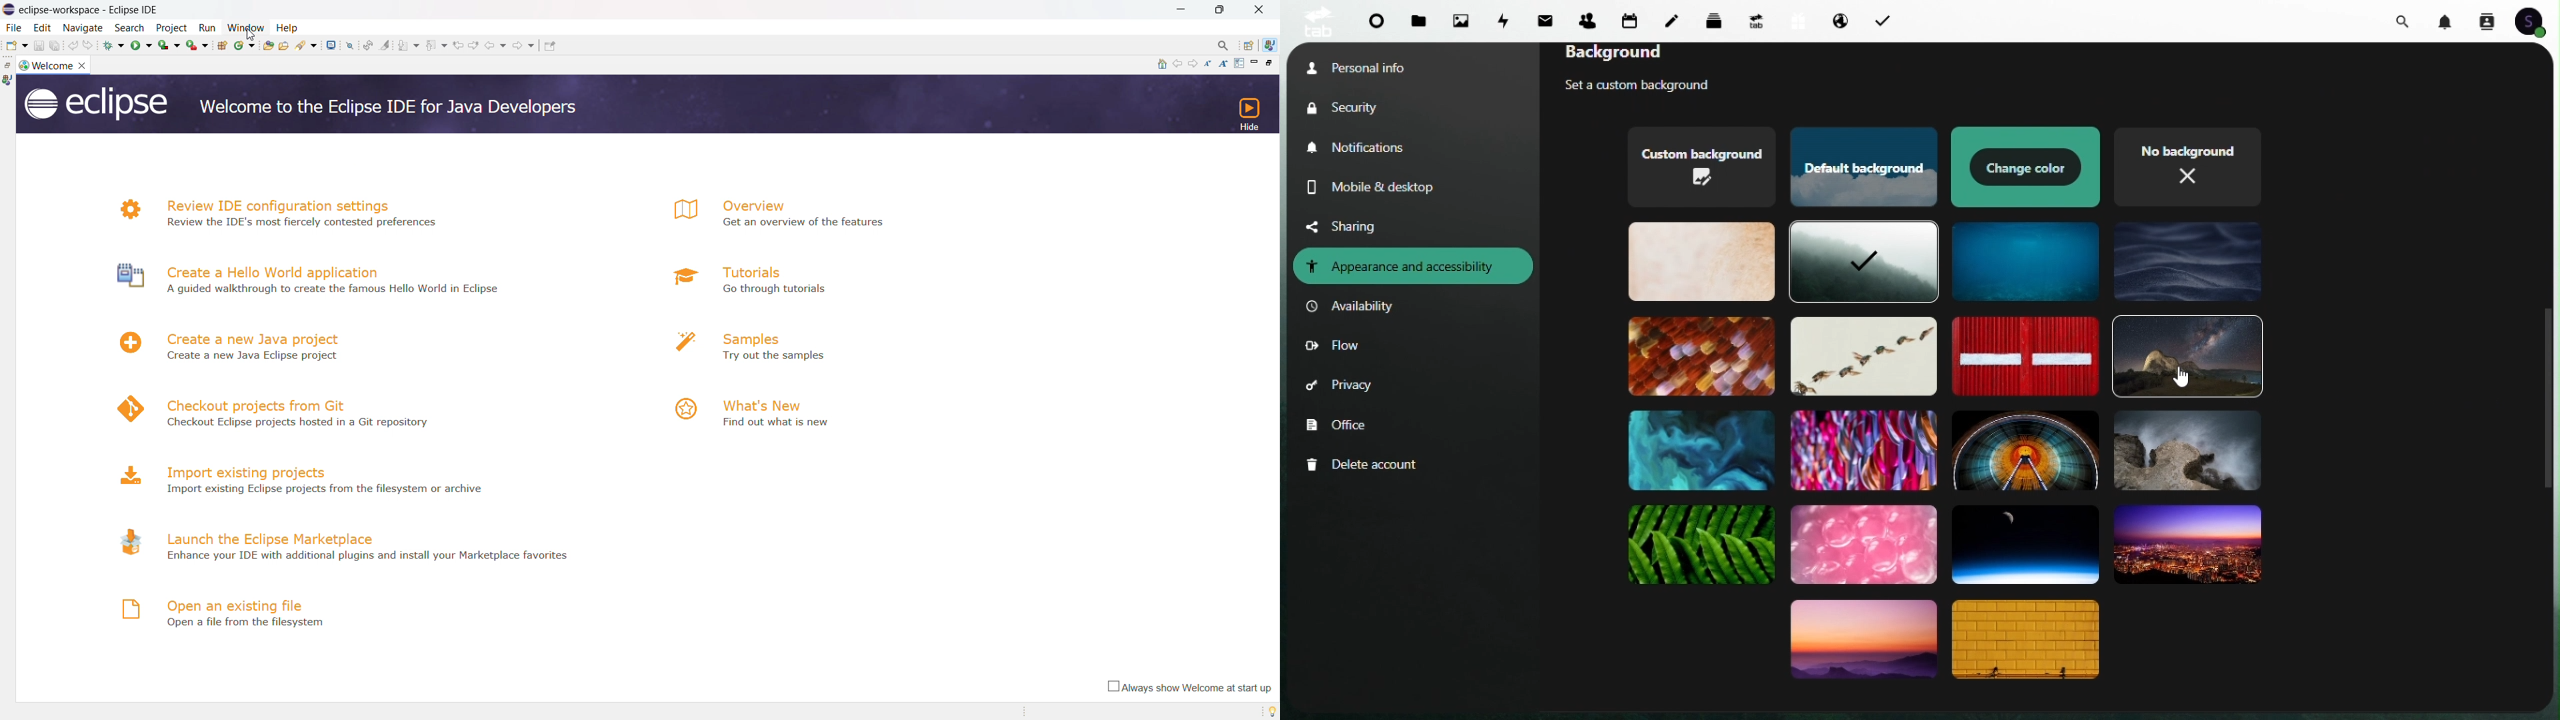 The image size is (2576, 728). What do you see at coordinates (1861, 356) in the screenshot?
I see `Themes` at bounding box center [1861, 356].